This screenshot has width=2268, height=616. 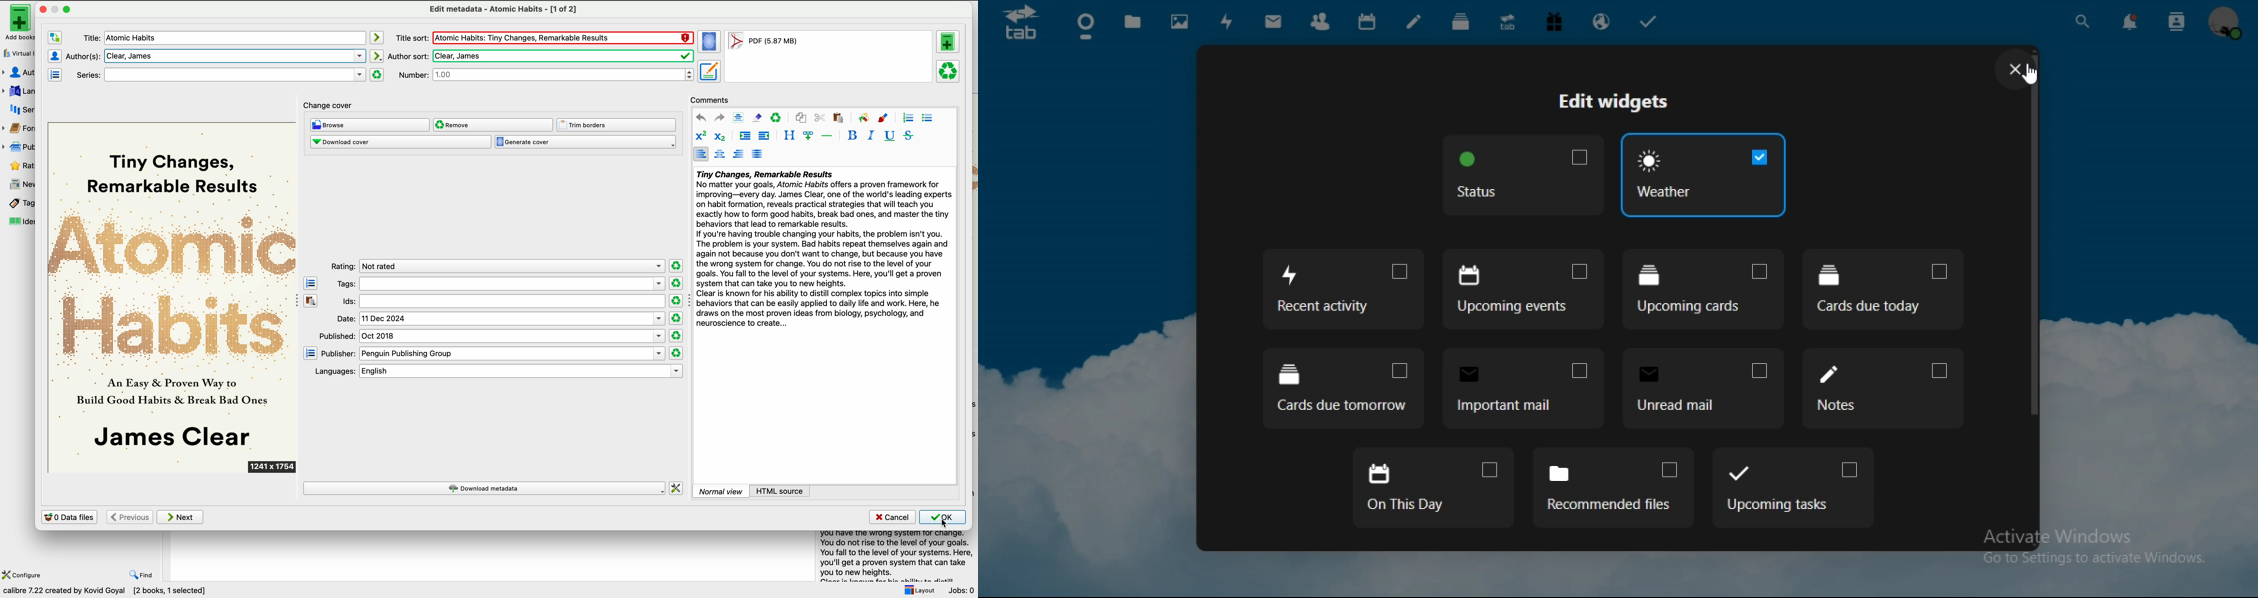 I want to click on unread mail, so click(x=1705, y=391).